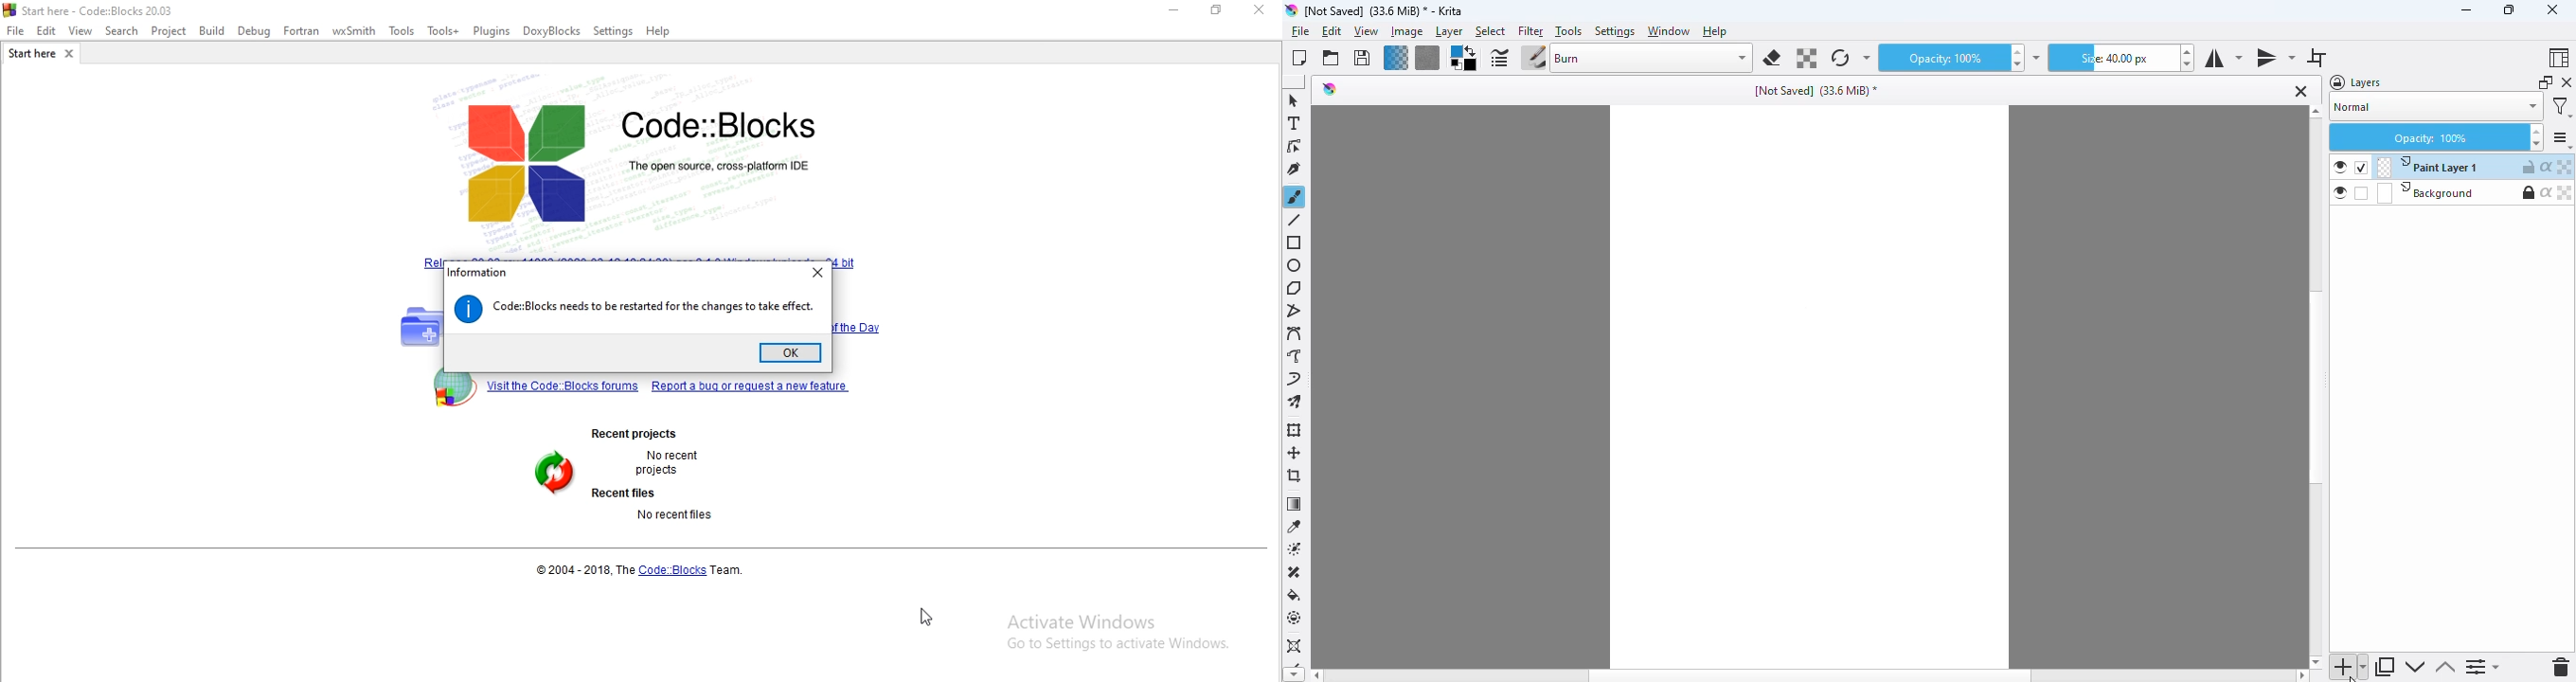  Describe the element at coordinates (1295, 356) in the screenshot. I see `freehand path tool` at that location.